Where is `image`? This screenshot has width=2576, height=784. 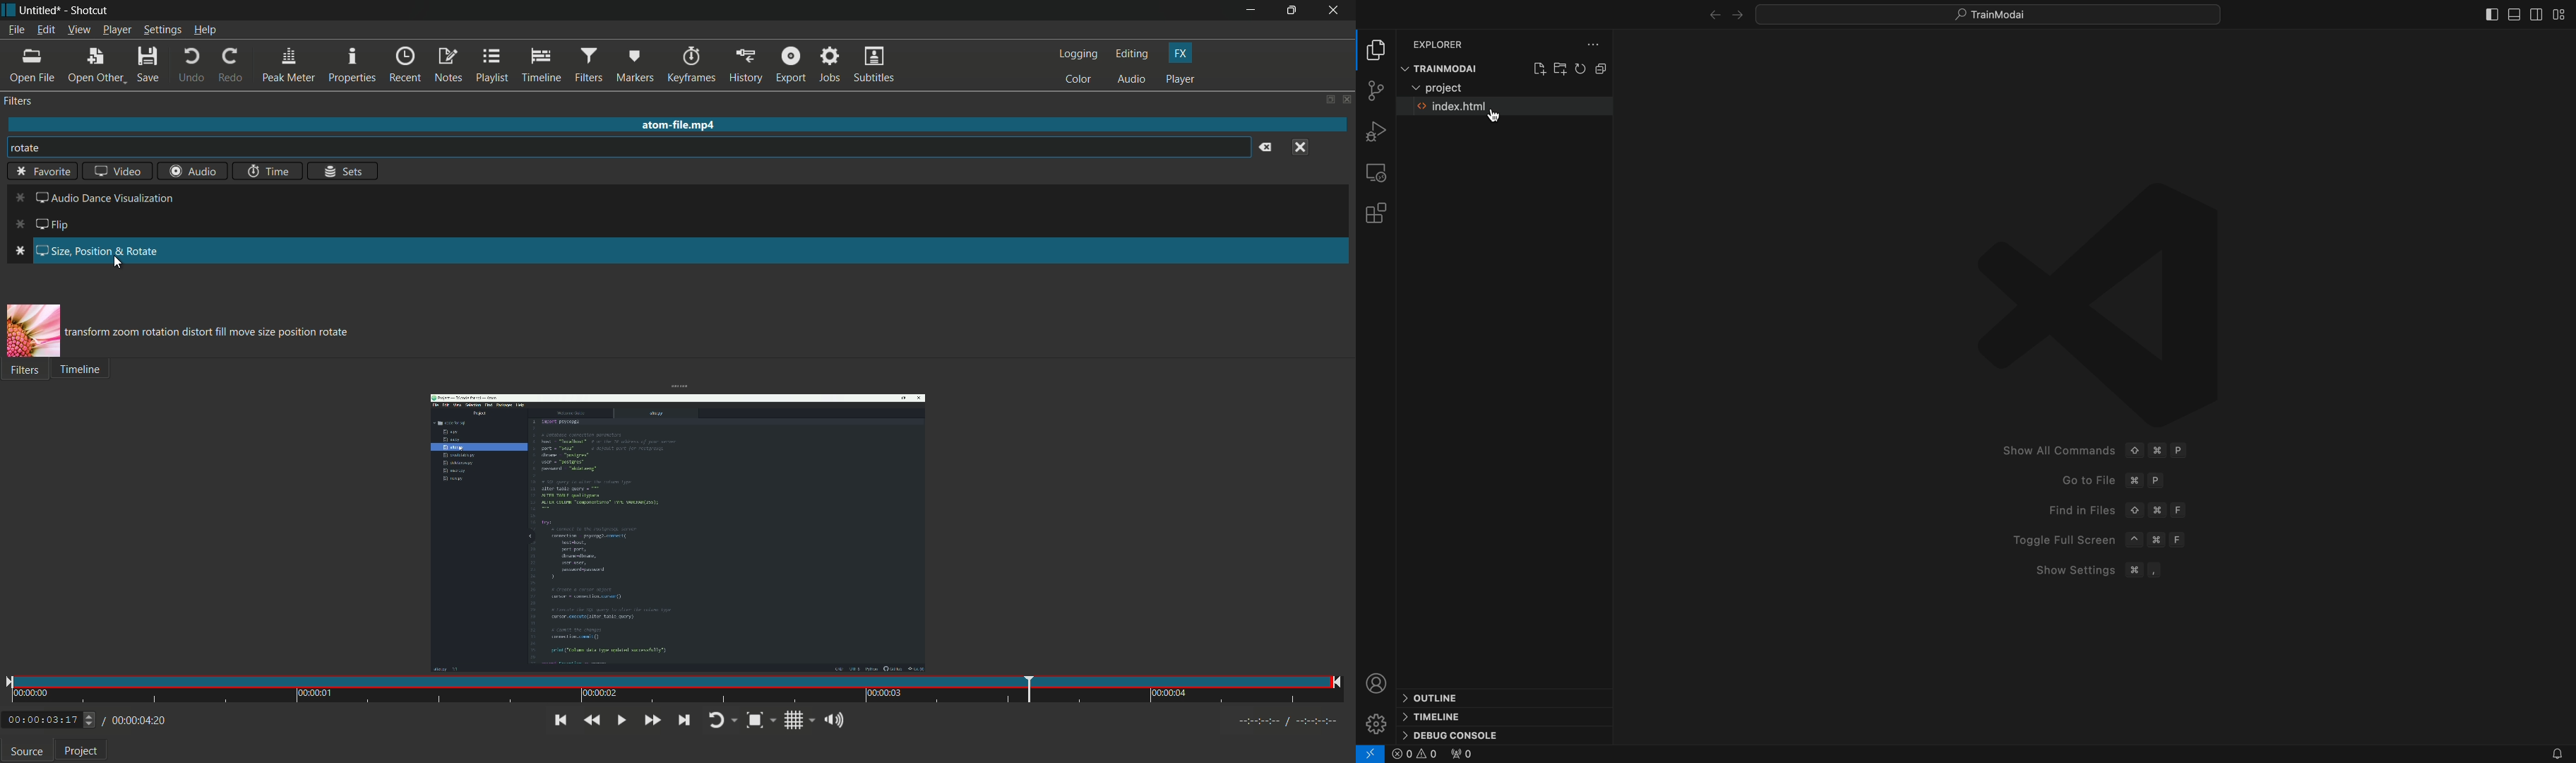
image is located at coordinates (33, 331).